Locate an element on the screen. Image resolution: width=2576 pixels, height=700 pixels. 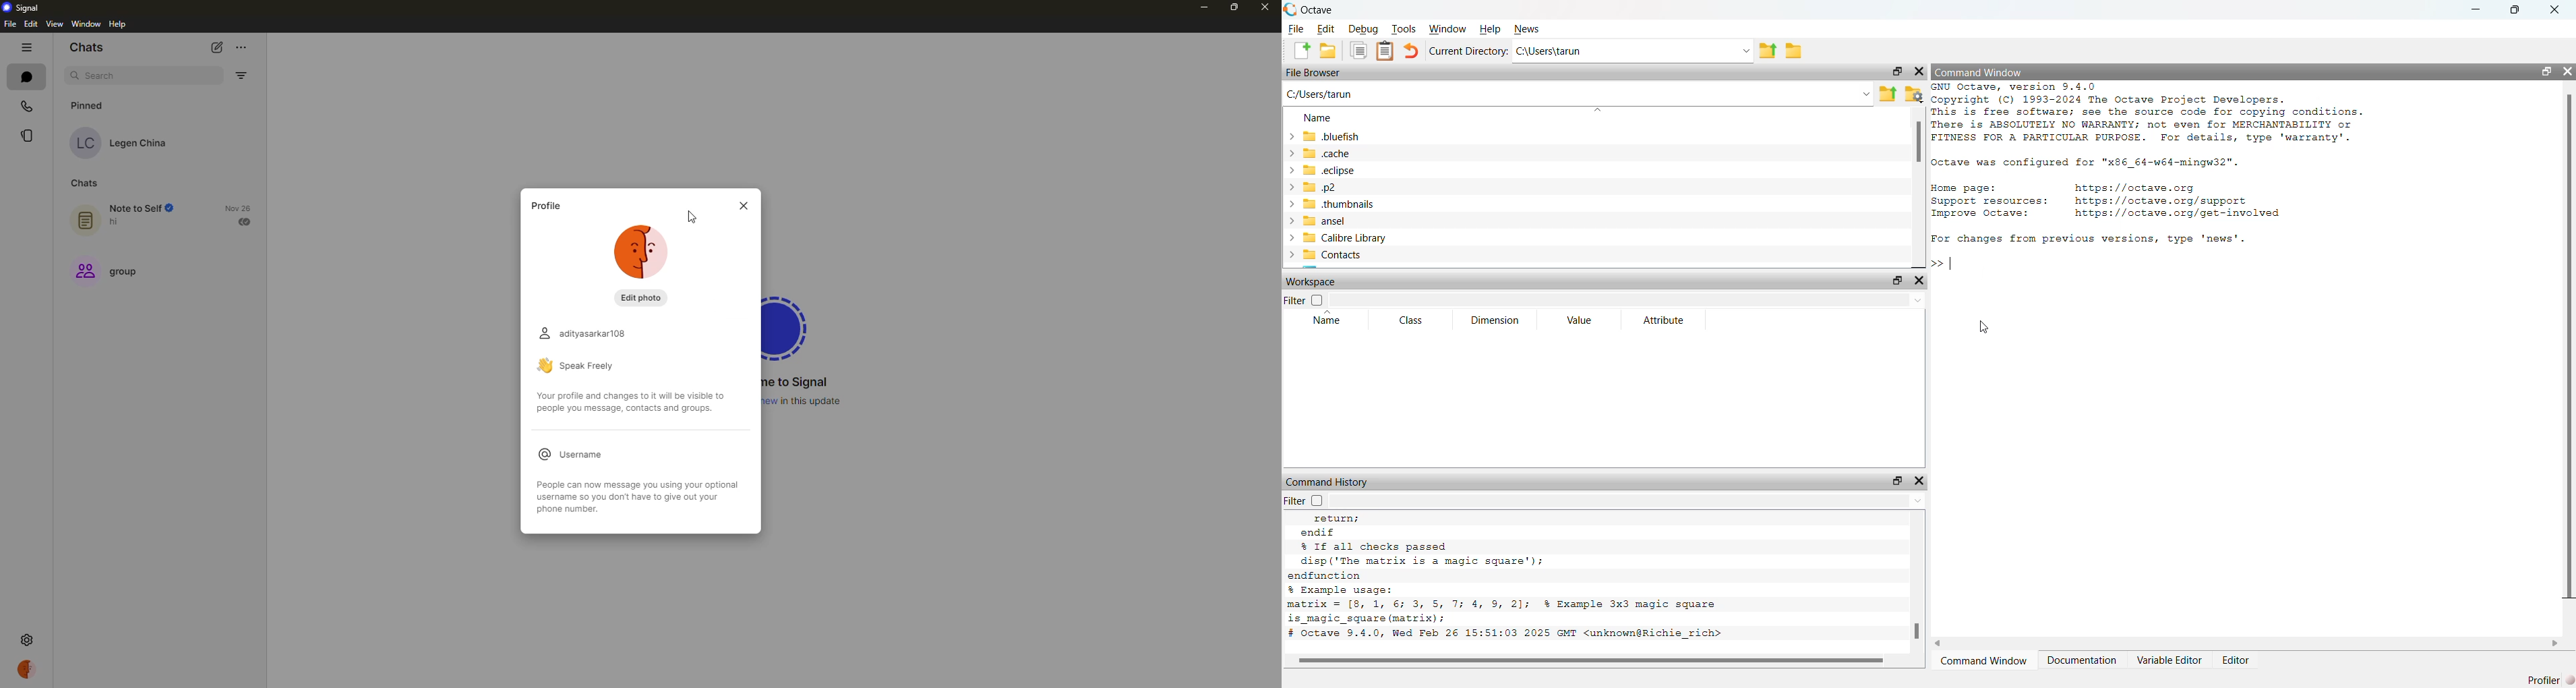
Variable Editor is located at coordinates (2170, 660).